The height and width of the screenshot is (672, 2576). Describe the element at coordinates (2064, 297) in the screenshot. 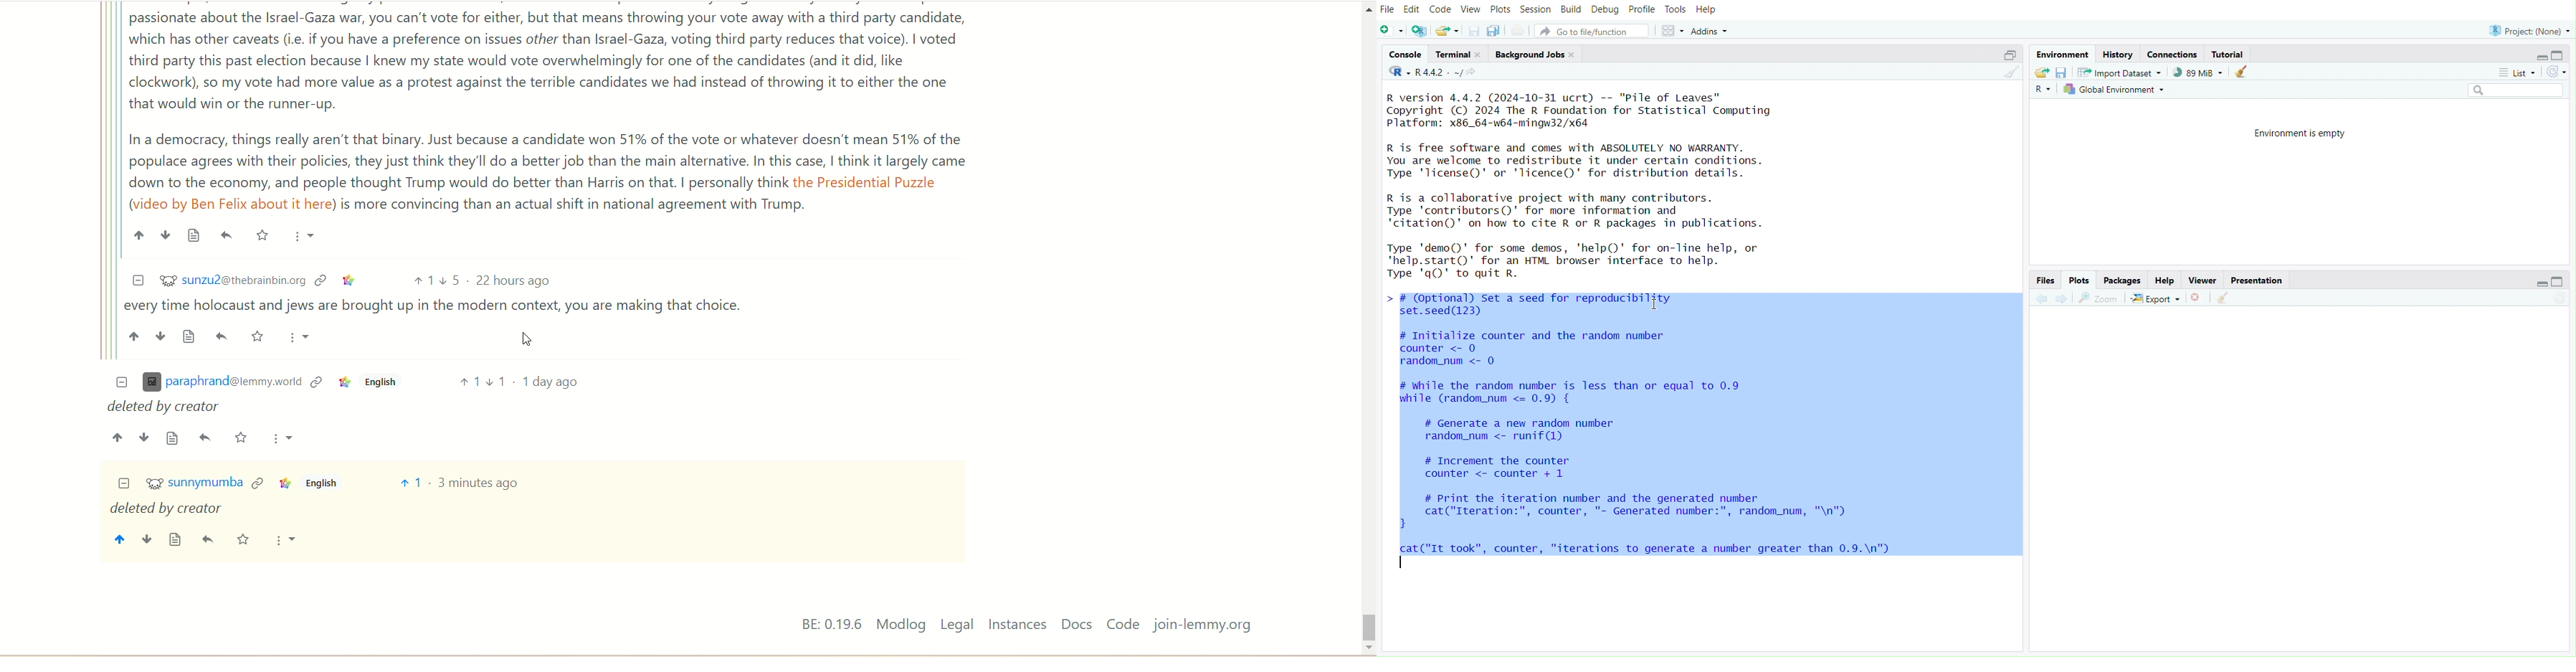

I see `Go forward to the next source location (Ctrl + F10)` at that location.